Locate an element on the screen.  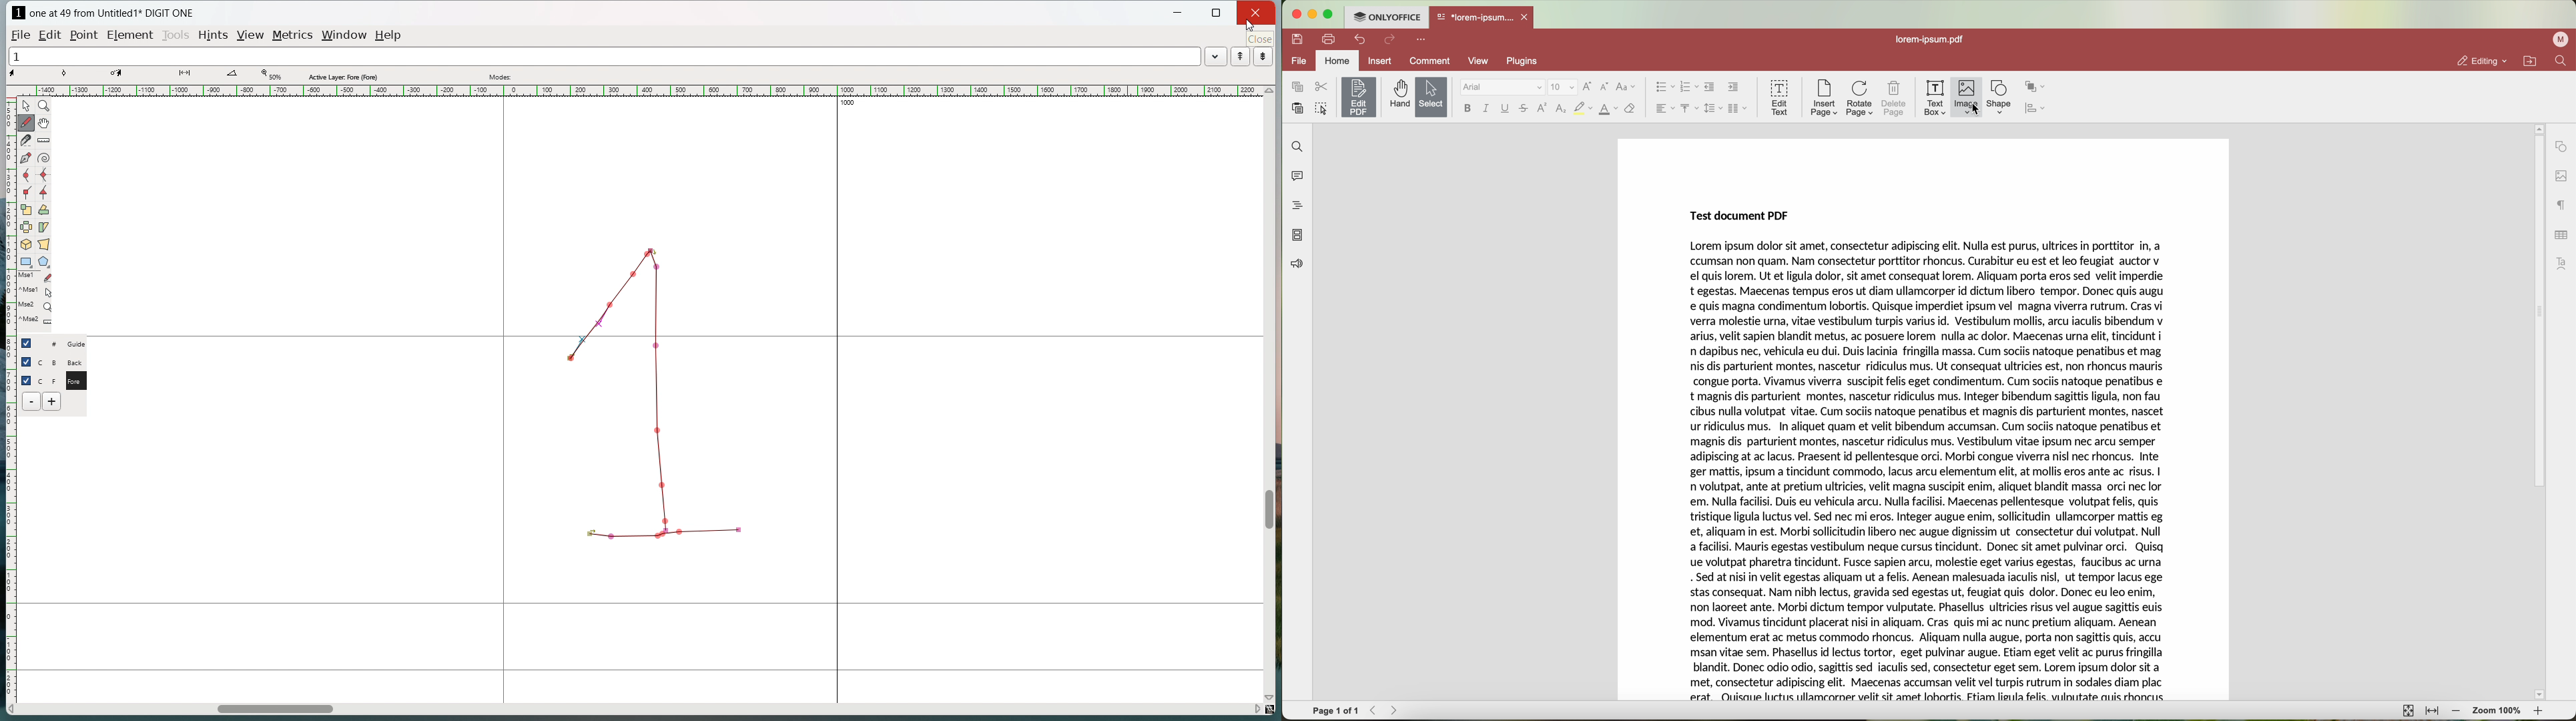
hints is located at coordinates (214, 36).